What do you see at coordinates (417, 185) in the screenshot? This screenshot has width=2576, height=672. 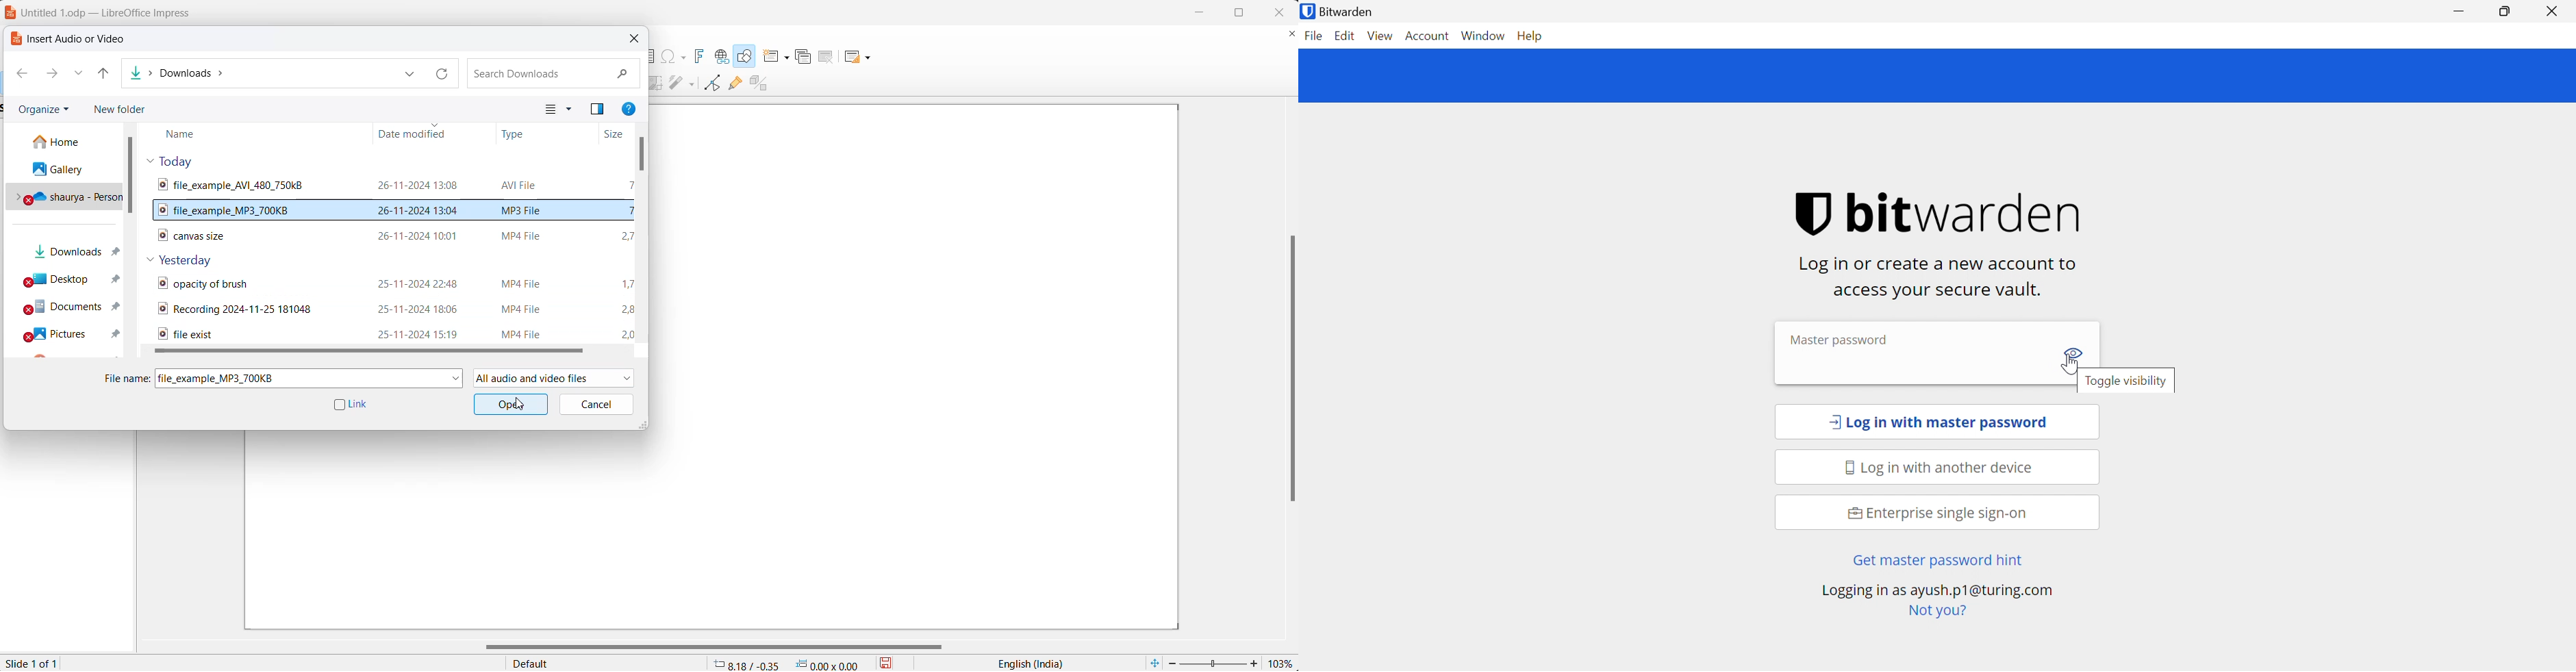 I see `video file modification date` at bounding box center [417, 185].